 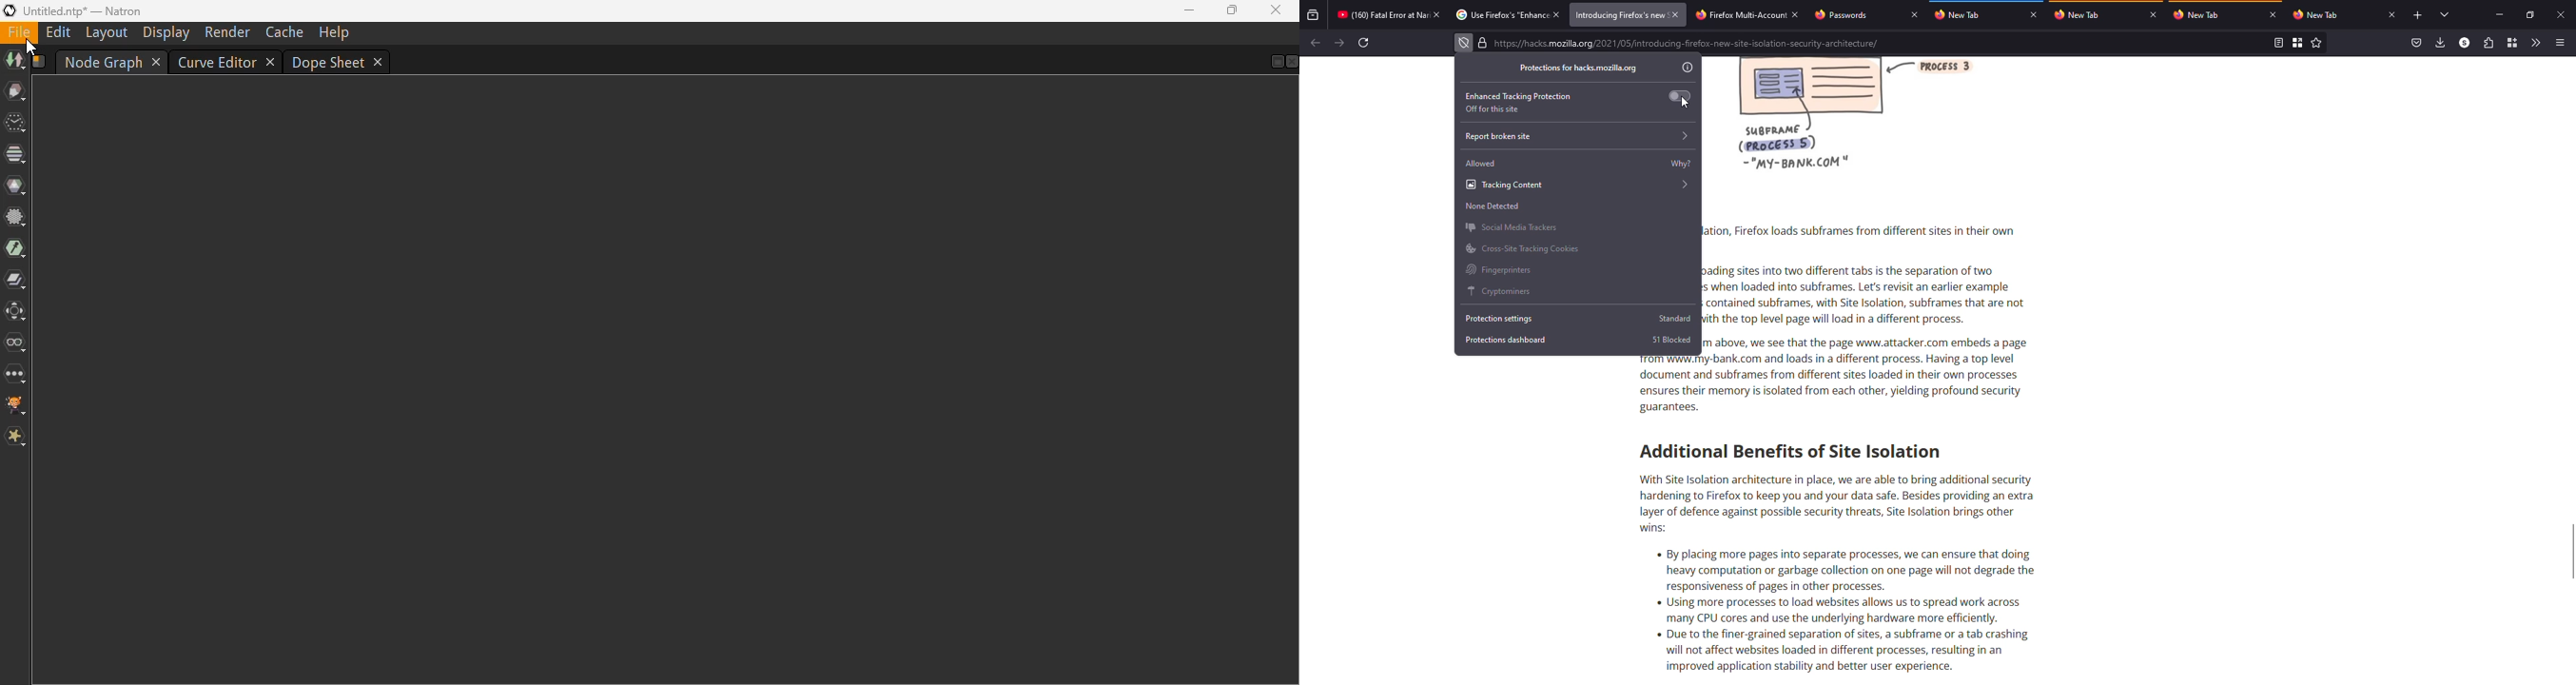 What do you see at coordinates (2317, 43) in the screenshot?
I see `favorites` at bounding box center [2317, 43].